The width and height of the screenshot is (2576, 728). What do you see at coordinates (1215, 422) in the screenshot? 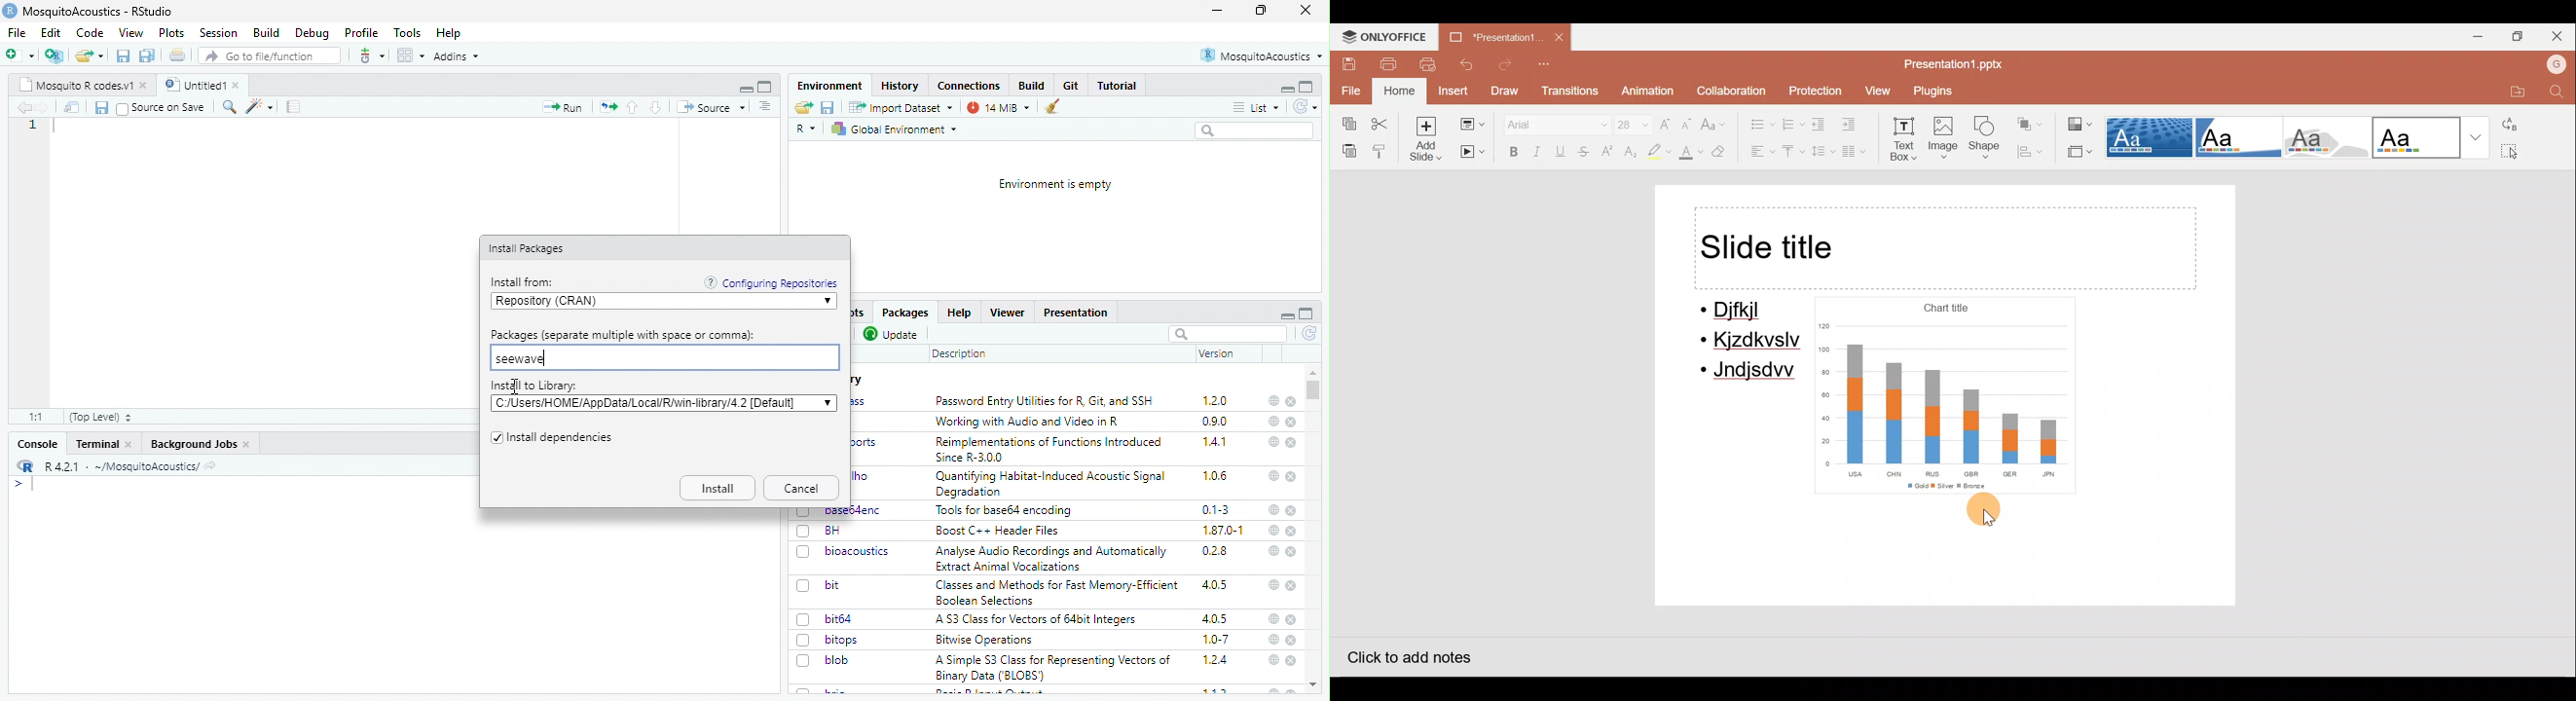
I see `09.0` at bounding box center [1215, 422].